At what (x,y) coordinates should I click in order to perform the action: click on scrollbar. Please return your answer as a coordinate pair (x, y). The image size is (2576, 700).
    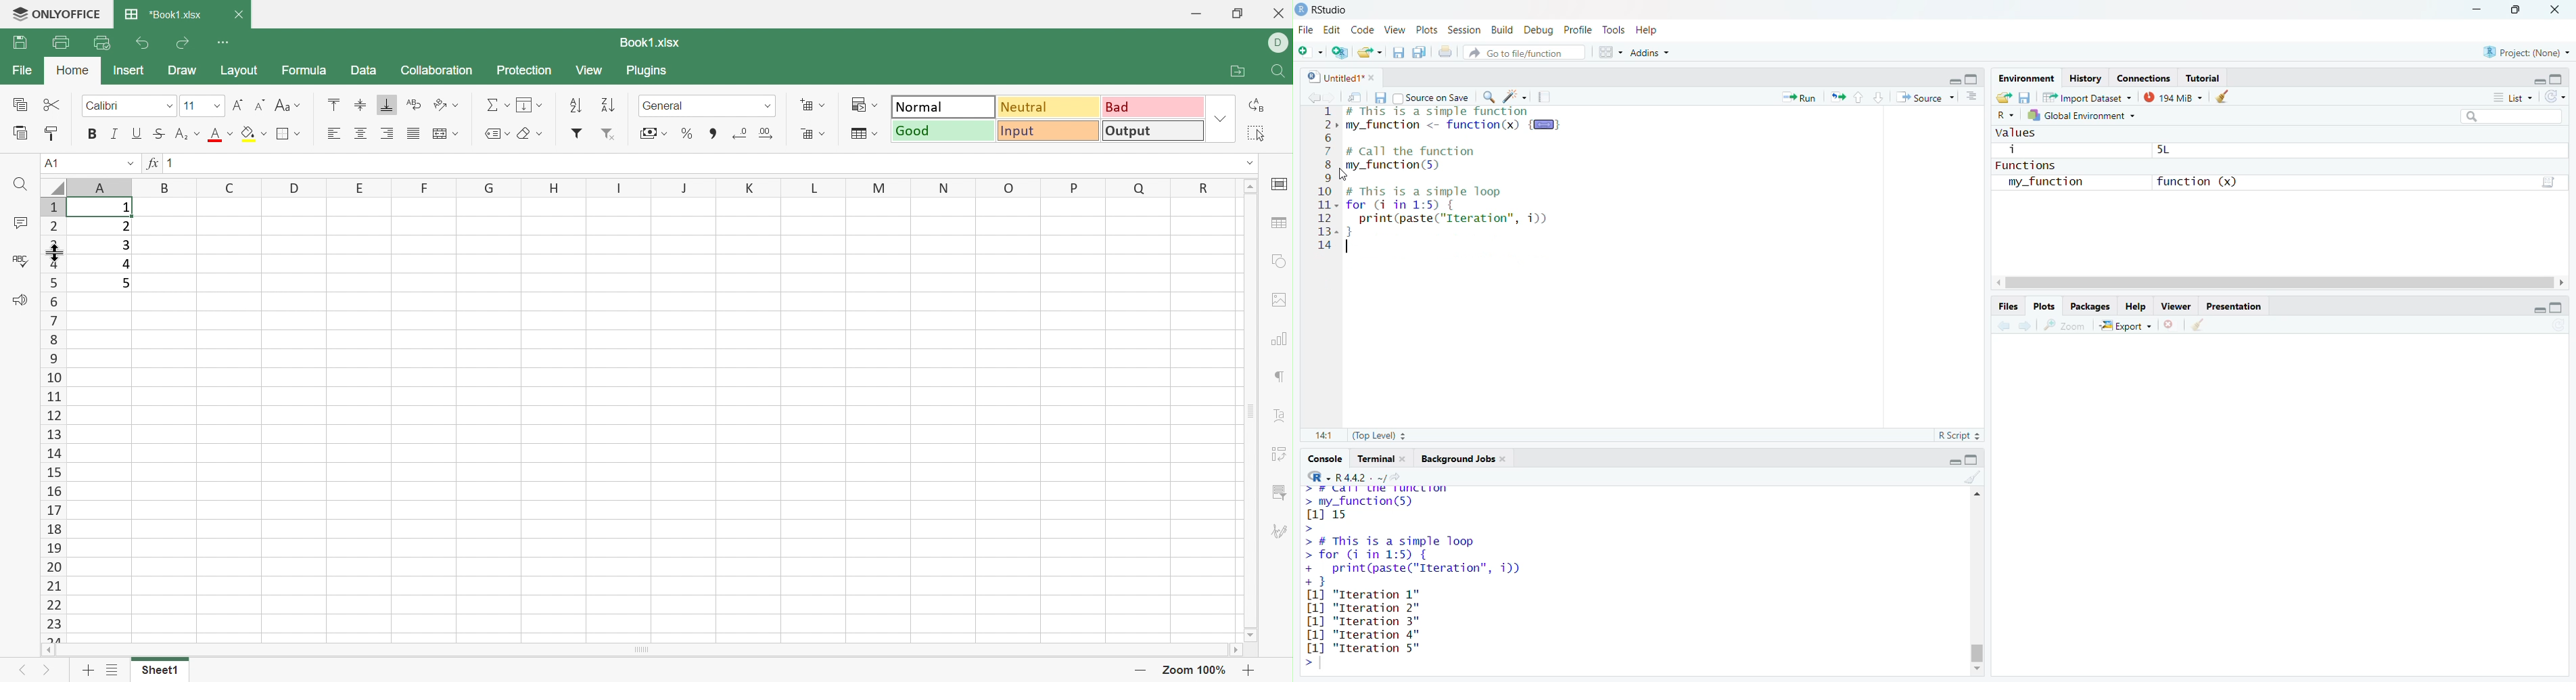
    Looking at the image, I should click on (1977, 585).